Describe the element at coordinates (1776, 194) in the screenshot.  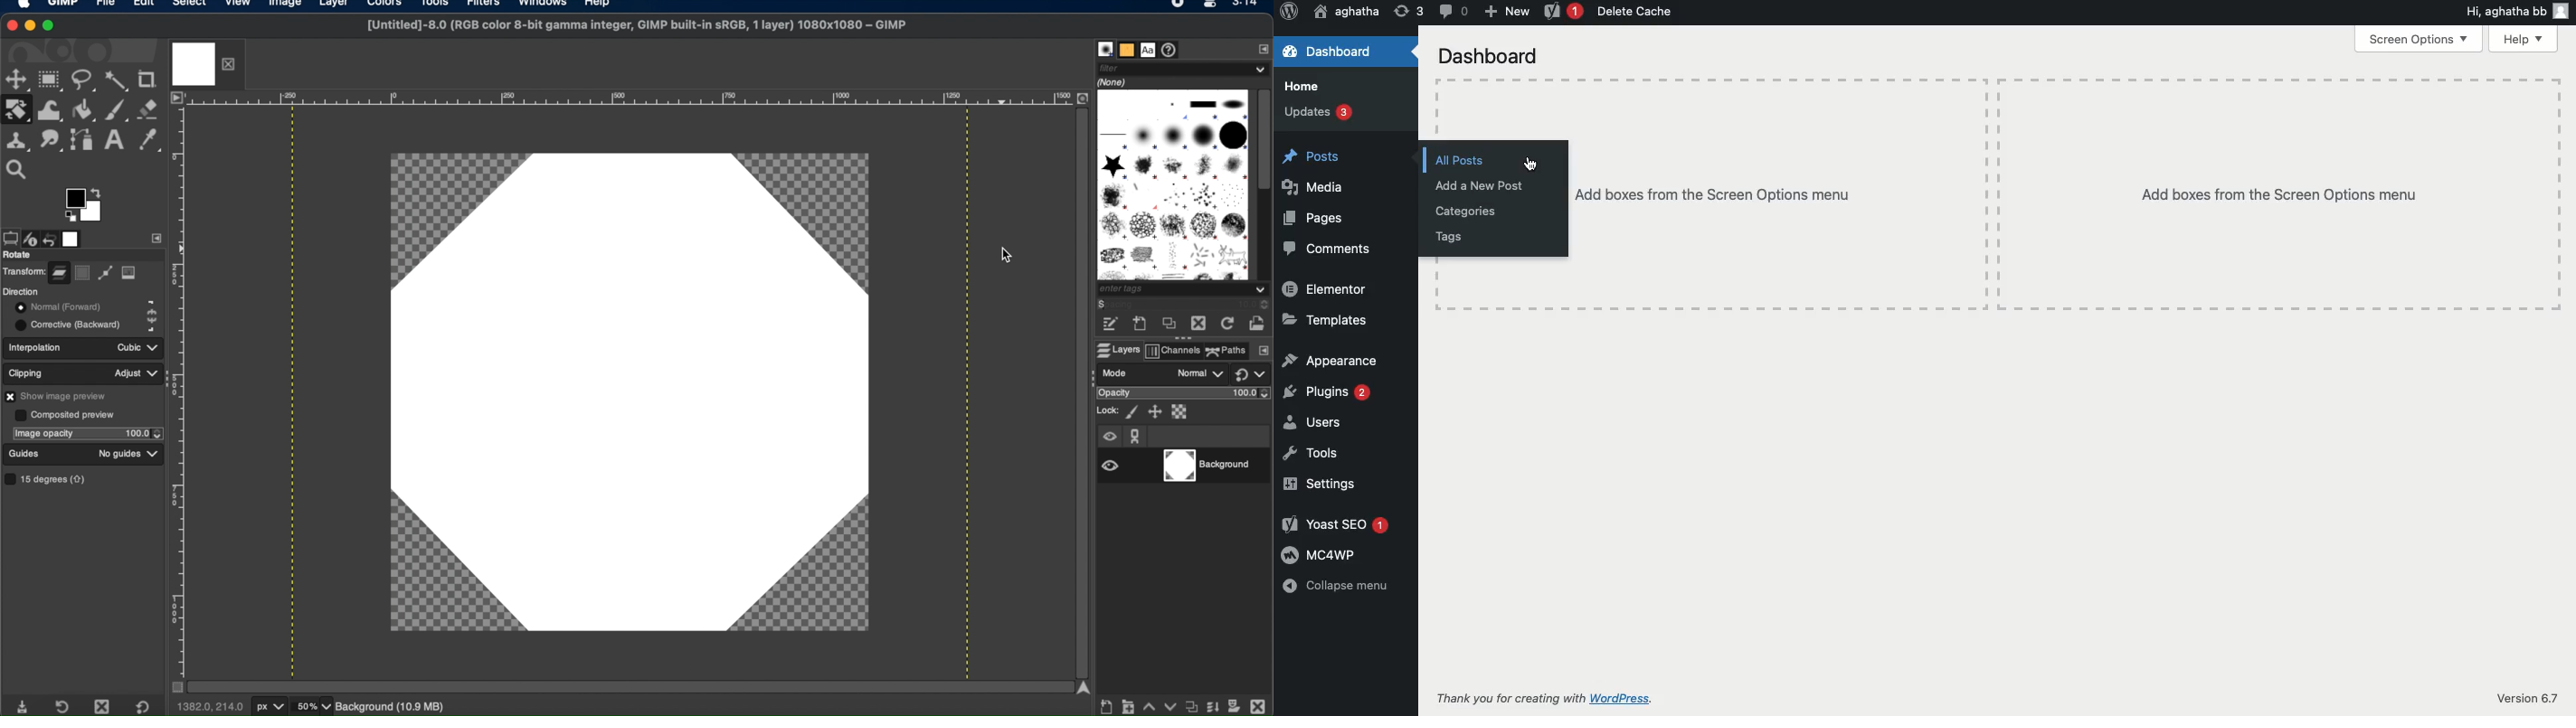
I see `Add boxes from the screen options menu` at that location.